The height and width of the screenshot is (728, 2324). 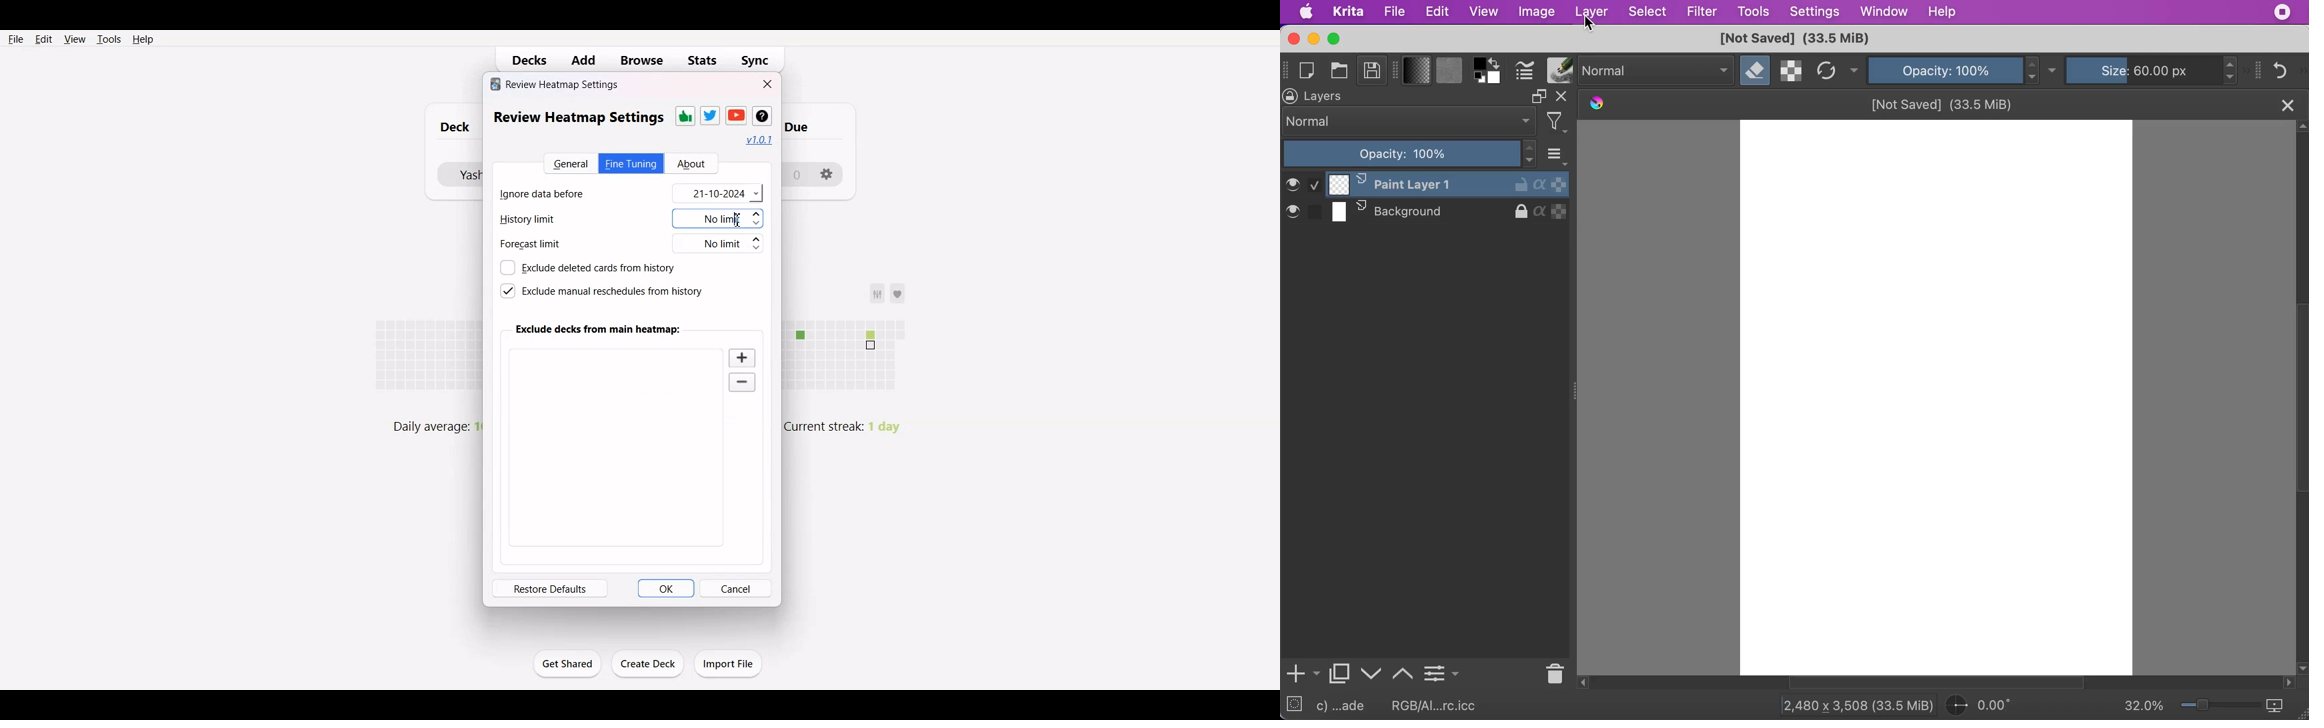 What do you see at coordinates (1495, 79) in the screenshot?
I see `background color selector` at bounding box center [1495, 79].